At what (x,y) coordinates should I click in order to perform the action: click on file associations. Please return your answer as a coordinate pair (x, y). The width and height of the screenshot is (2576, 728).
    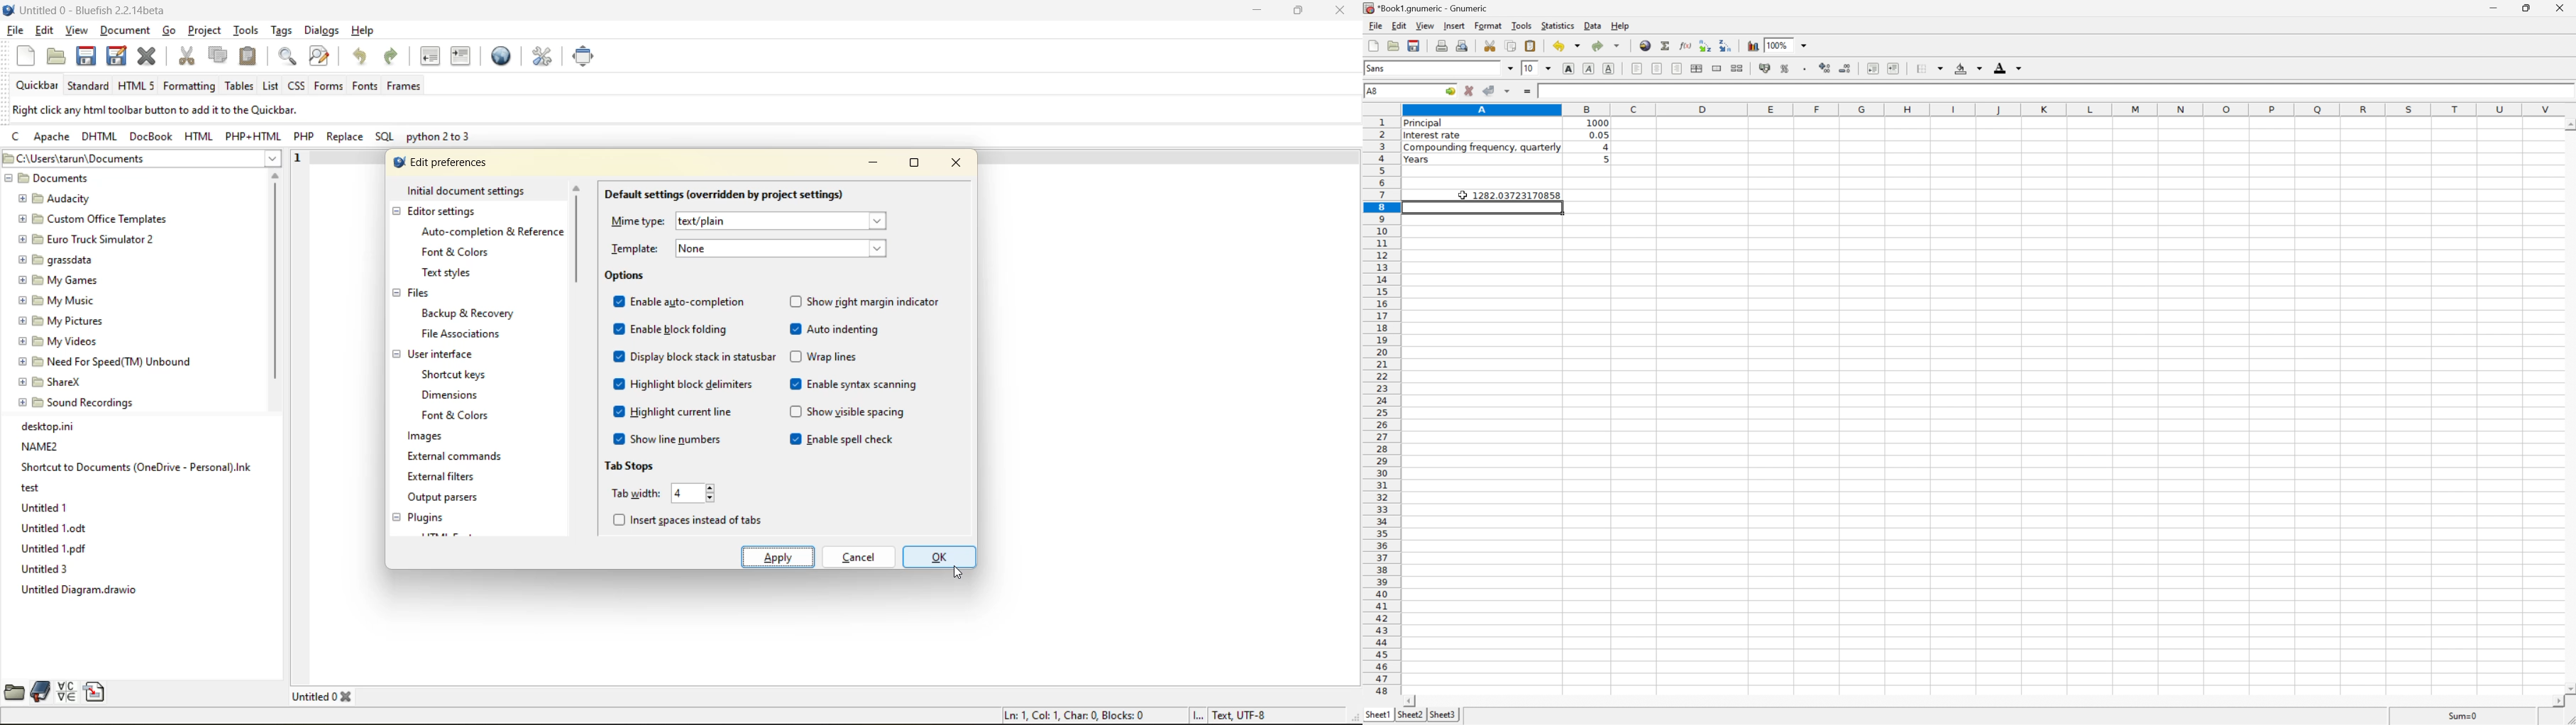
    Looking at the image, I should click on (464, 335).